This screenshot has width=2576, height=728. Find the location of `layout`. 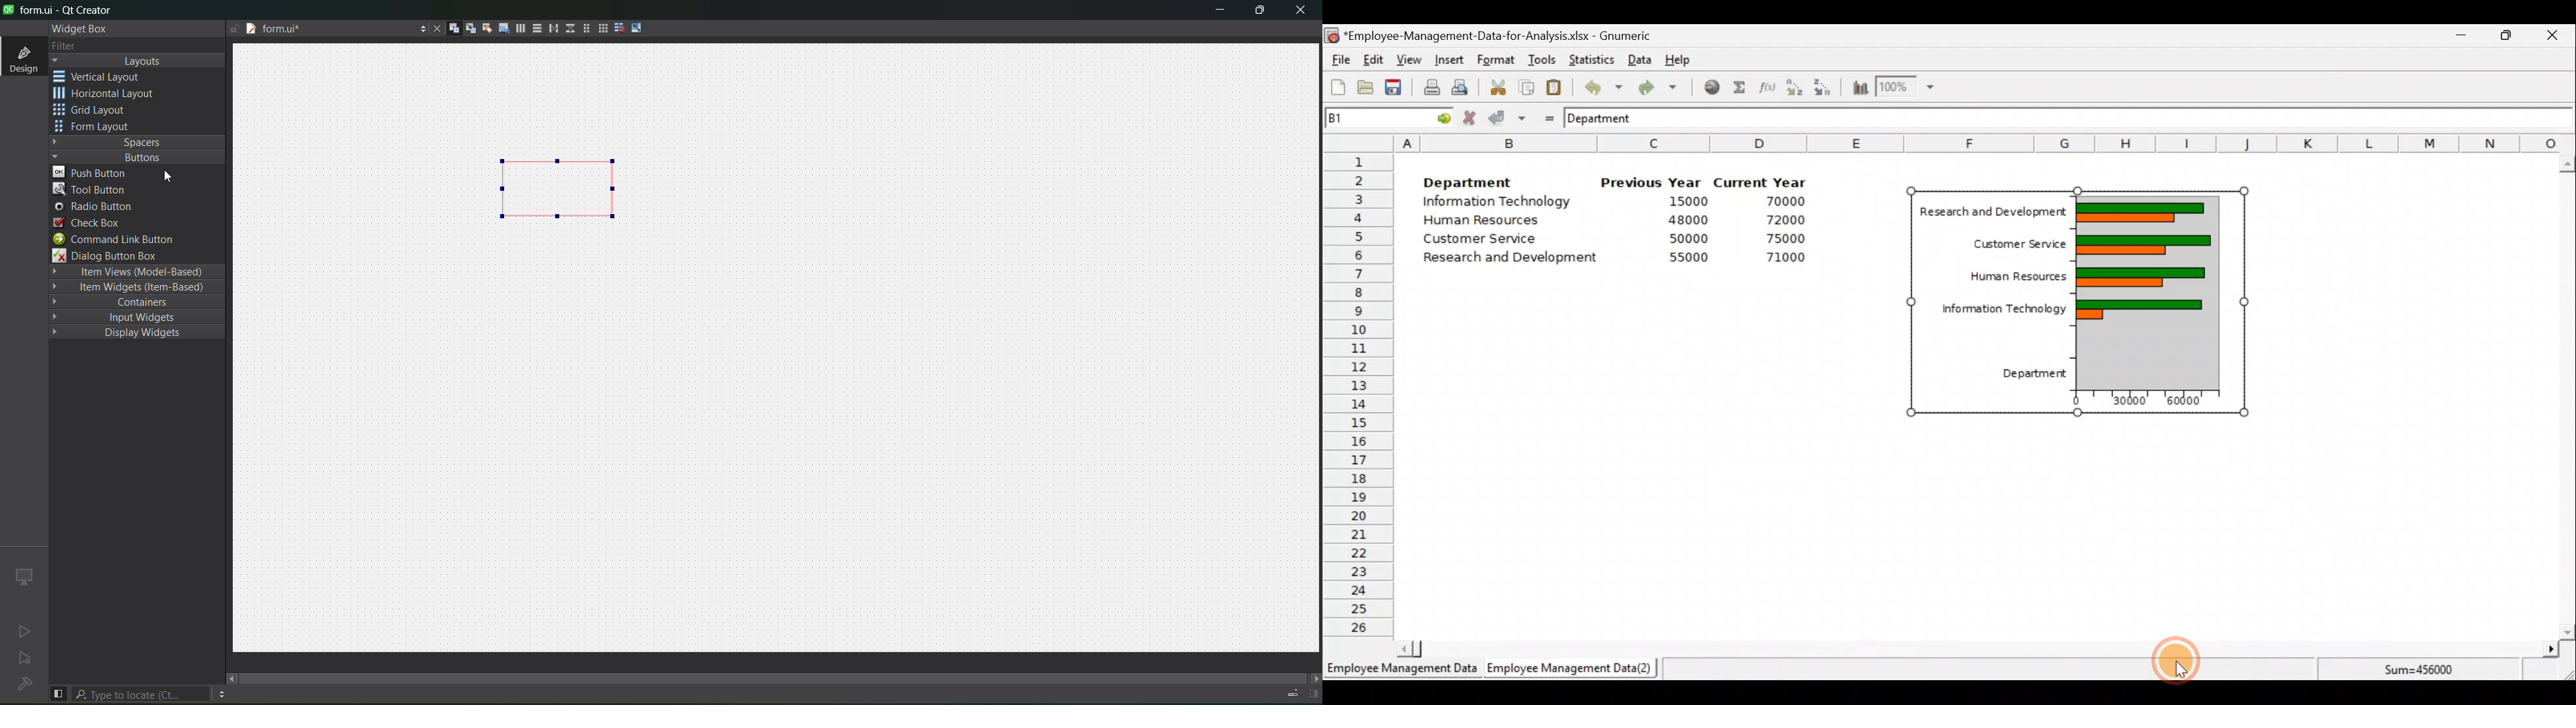

layout is located at coordinates (140, 61).